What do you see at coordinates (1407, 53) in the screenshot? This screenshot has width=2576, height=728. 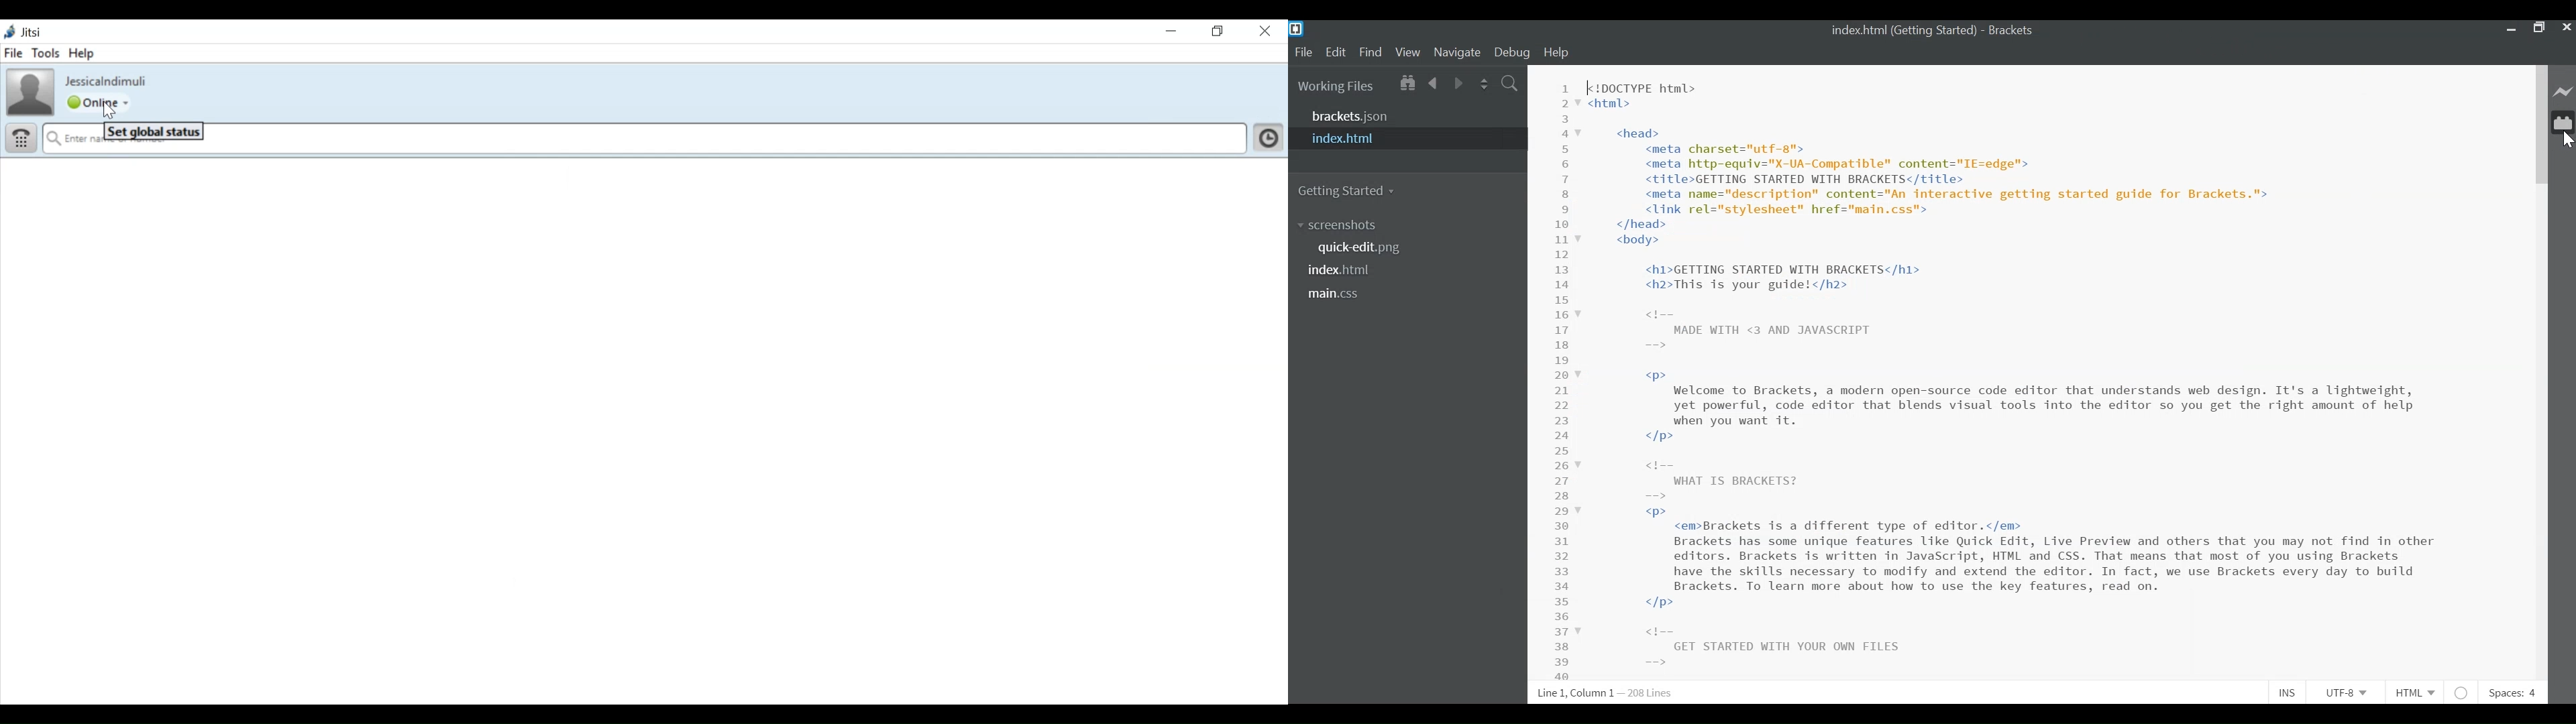 I see `View` at bounding box center [1407, 53].